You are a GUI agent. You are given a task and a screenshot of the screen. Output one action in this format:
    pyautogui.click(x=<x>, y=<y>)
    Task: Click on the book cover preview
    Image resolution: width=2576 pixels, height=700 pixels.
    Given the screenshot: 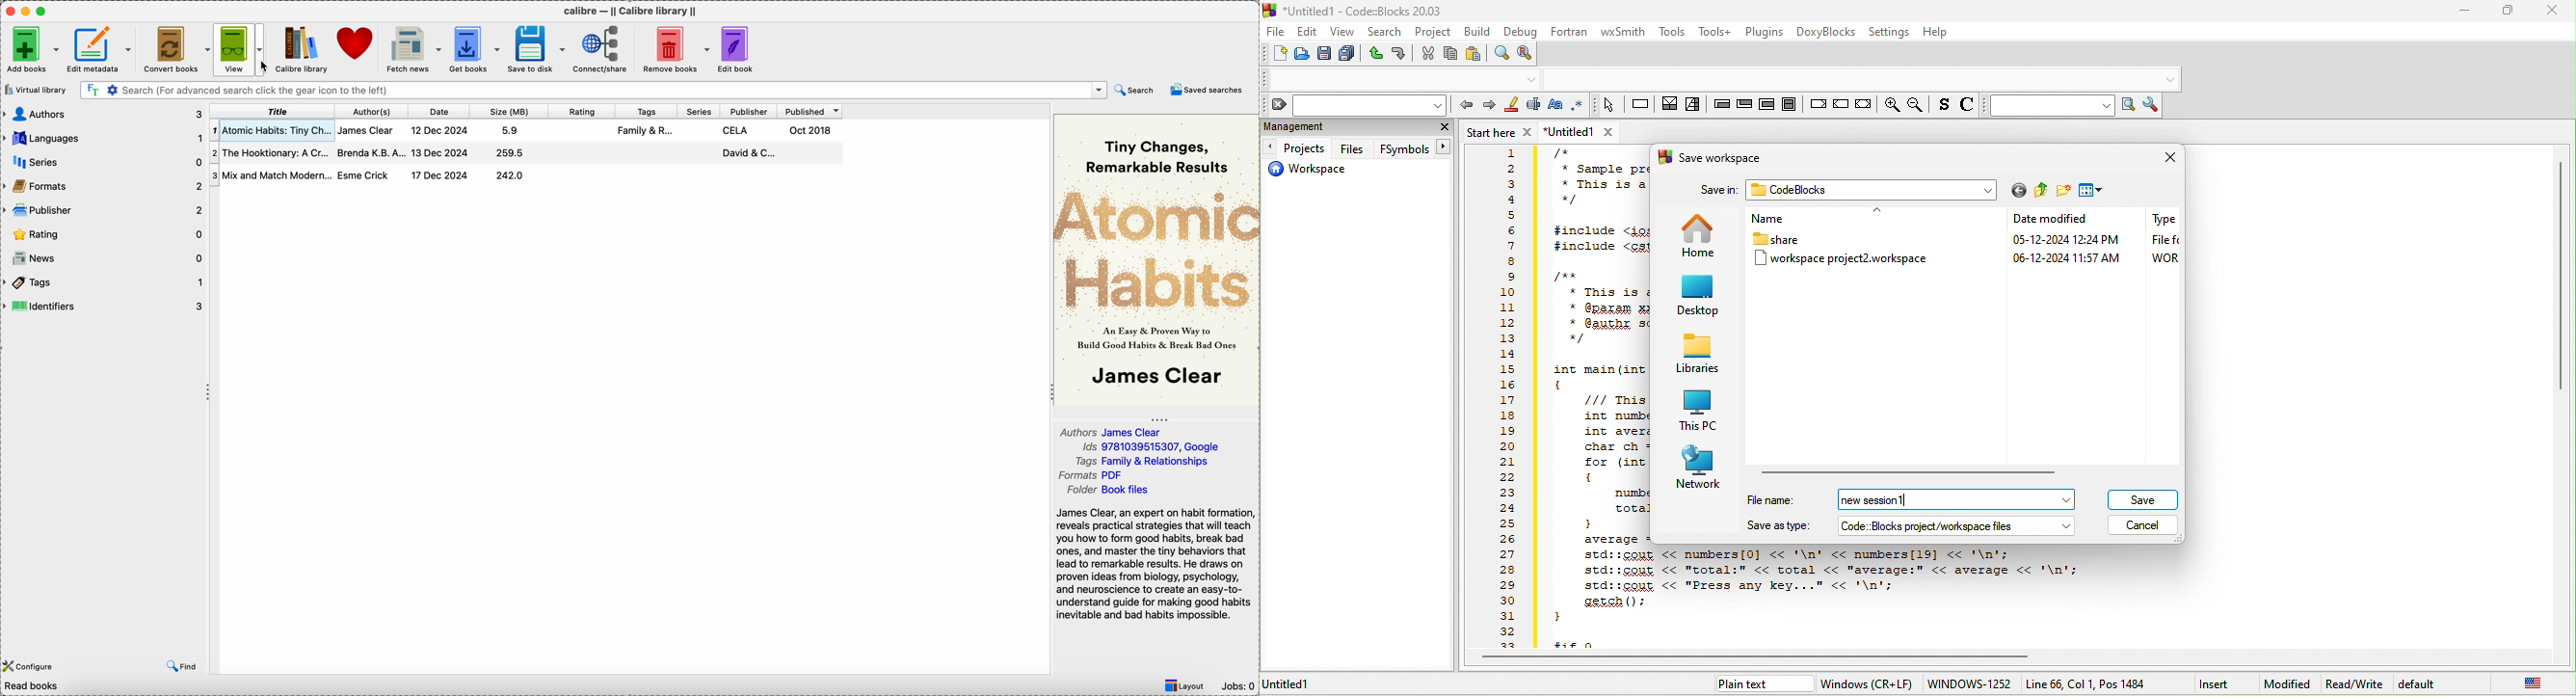 What is the action you would take?
    pyautogui.click(x=1157, y=258)
    